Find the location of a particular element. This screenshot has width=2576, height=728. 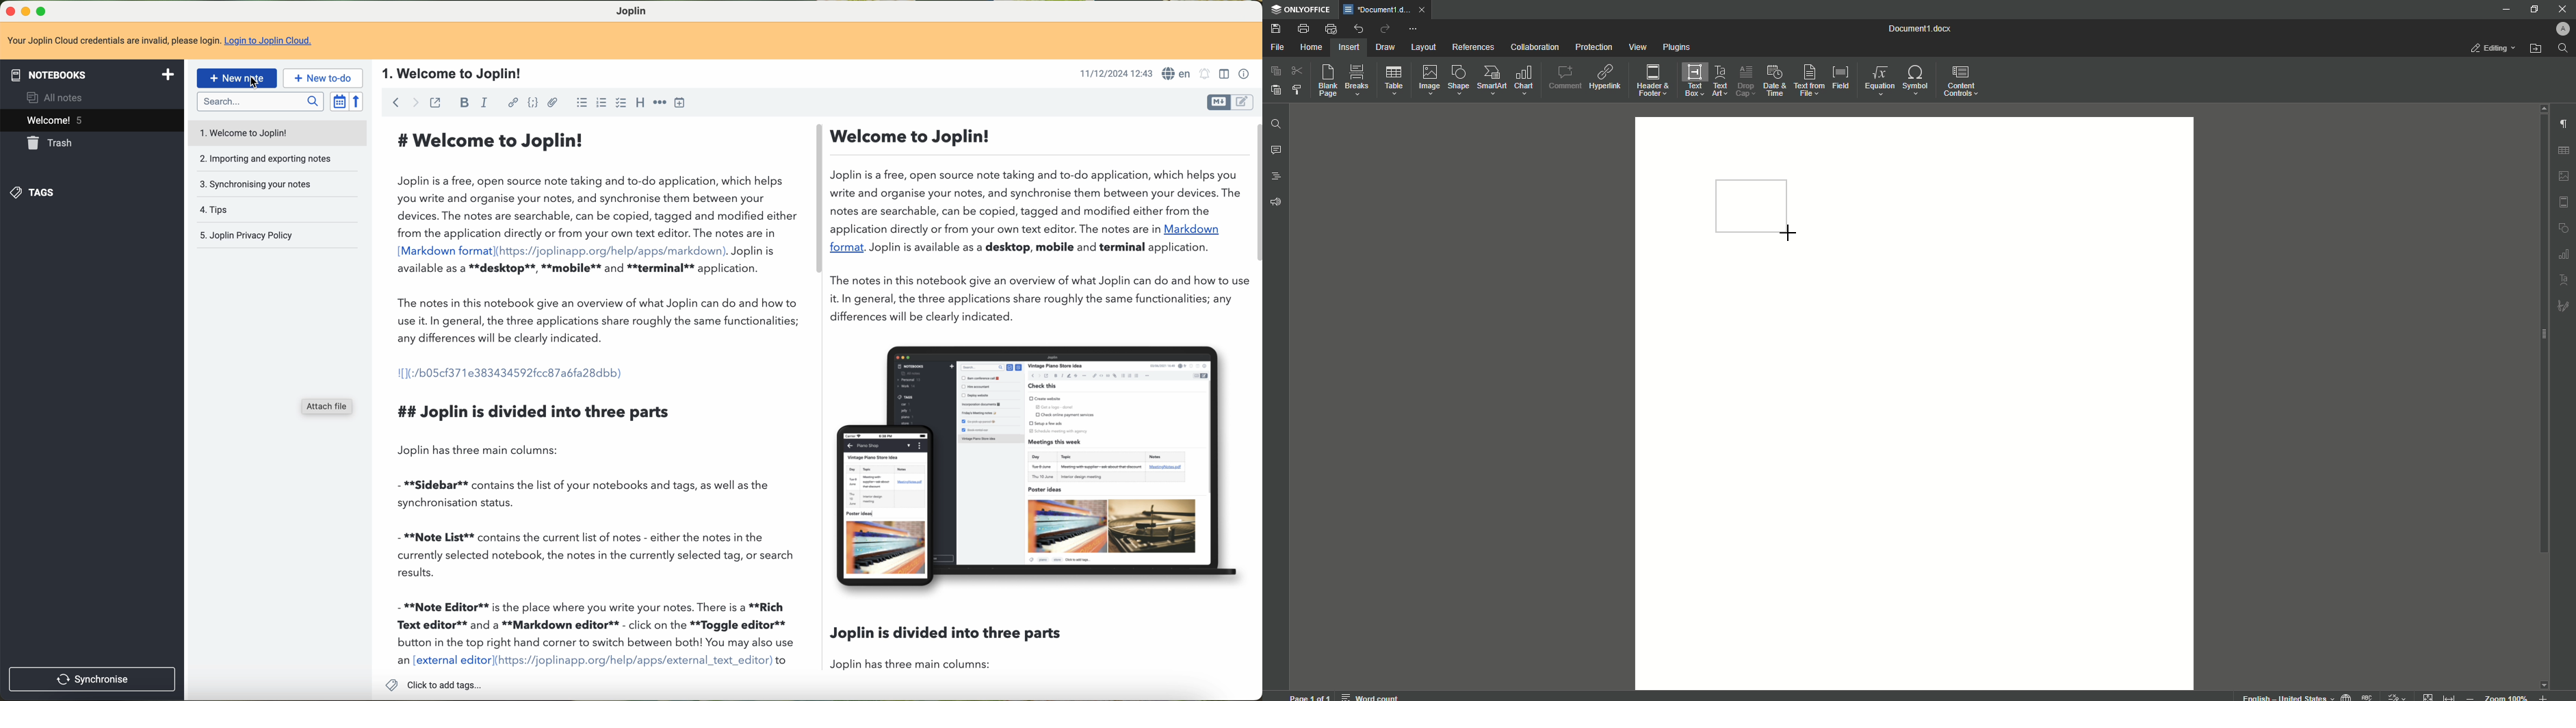

Welcome to Joplin body text is located at coordinates (590, 398).